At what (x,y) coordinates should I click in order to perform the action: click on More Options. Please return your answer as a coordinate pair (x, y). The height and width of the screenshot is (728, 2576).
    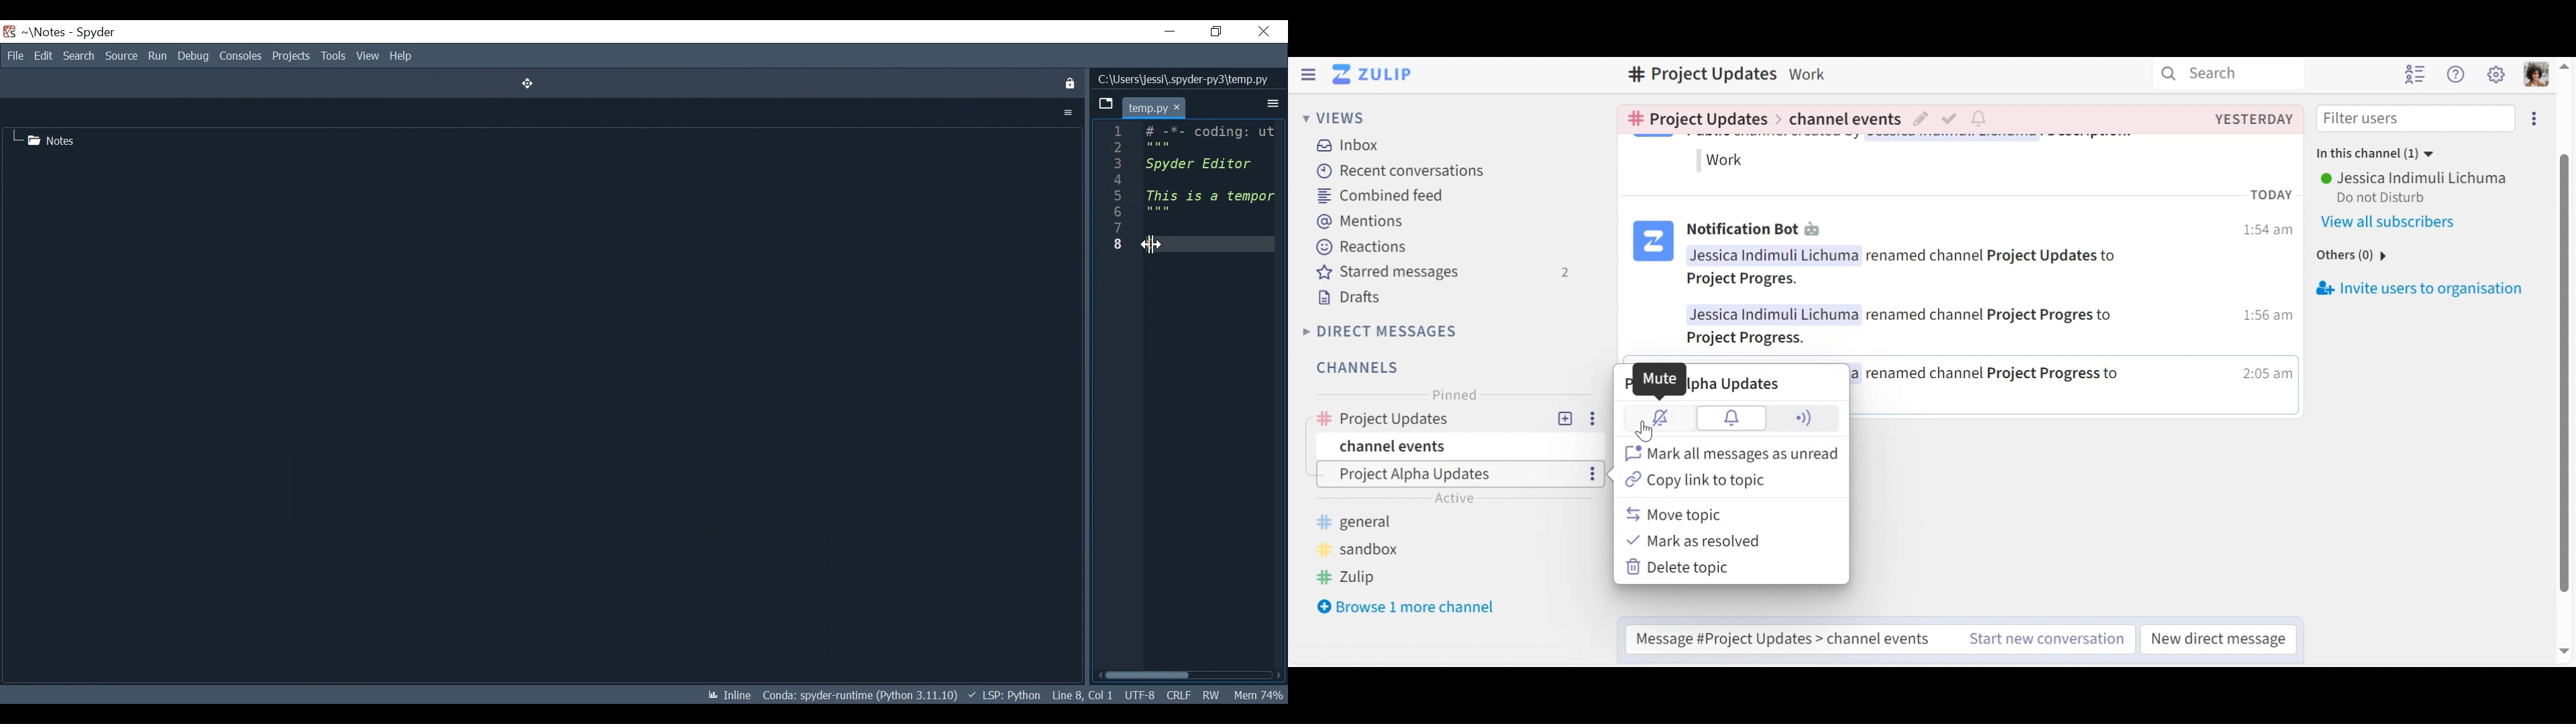
    Looking at the image, I should click on (1068, 113).